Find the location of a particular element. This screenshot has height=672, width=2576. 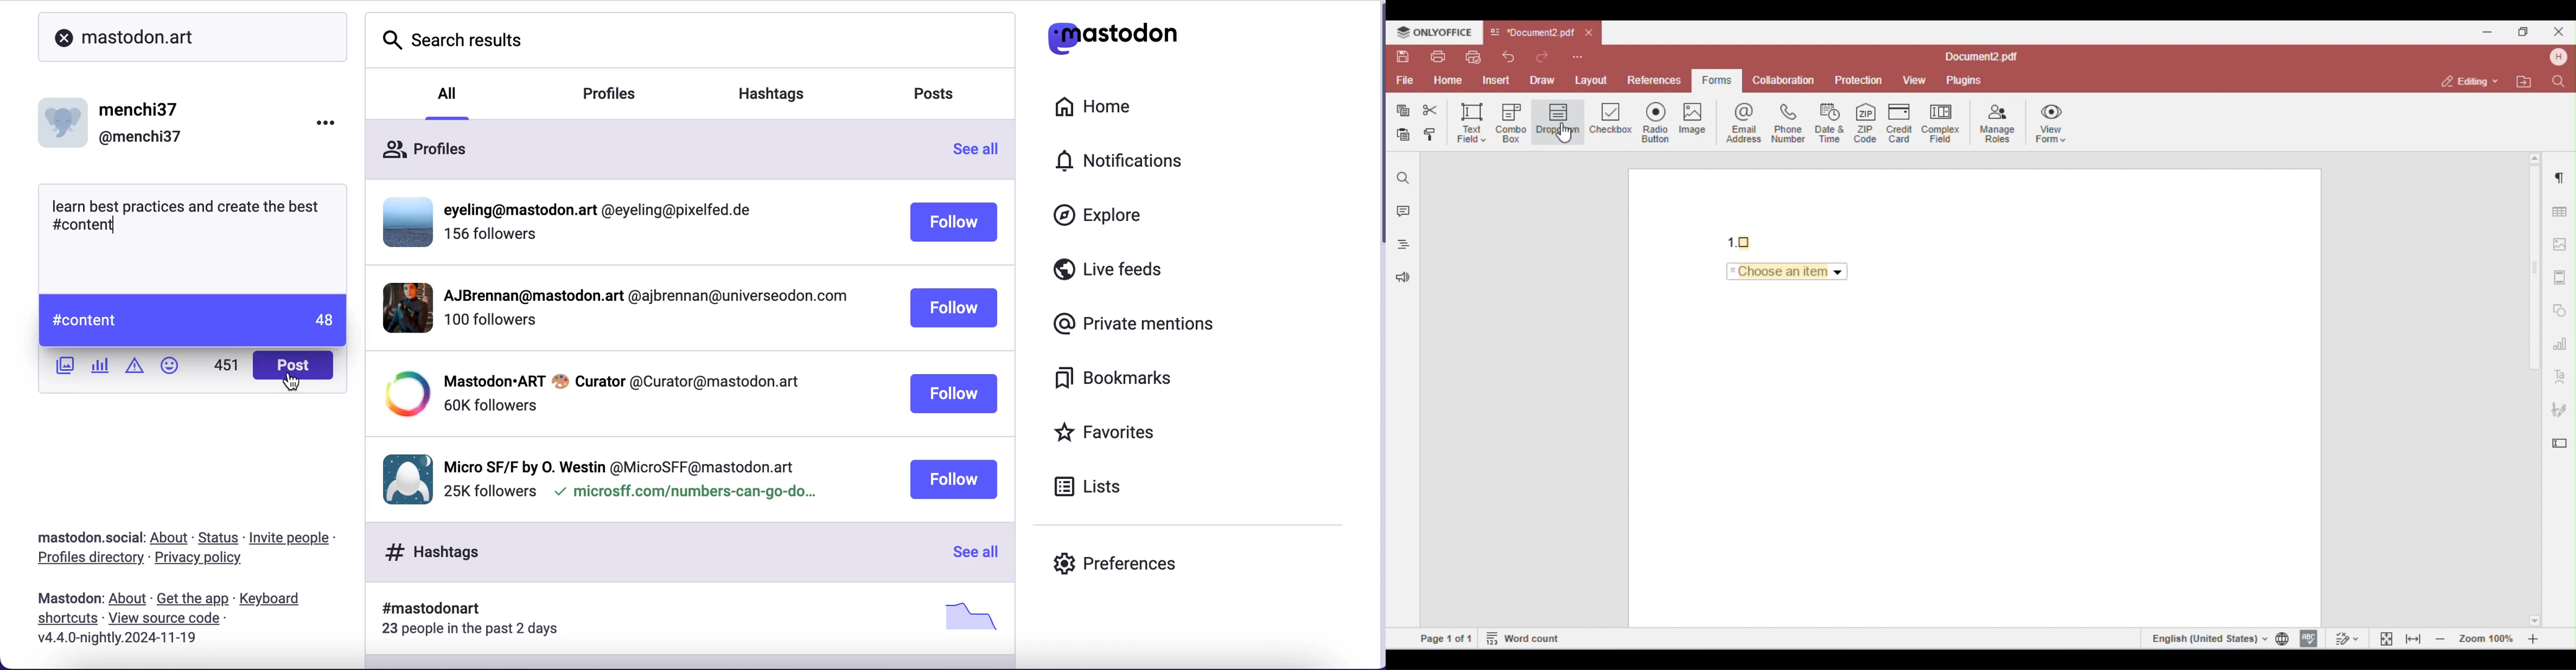

post is located at coordinates (292, 365).